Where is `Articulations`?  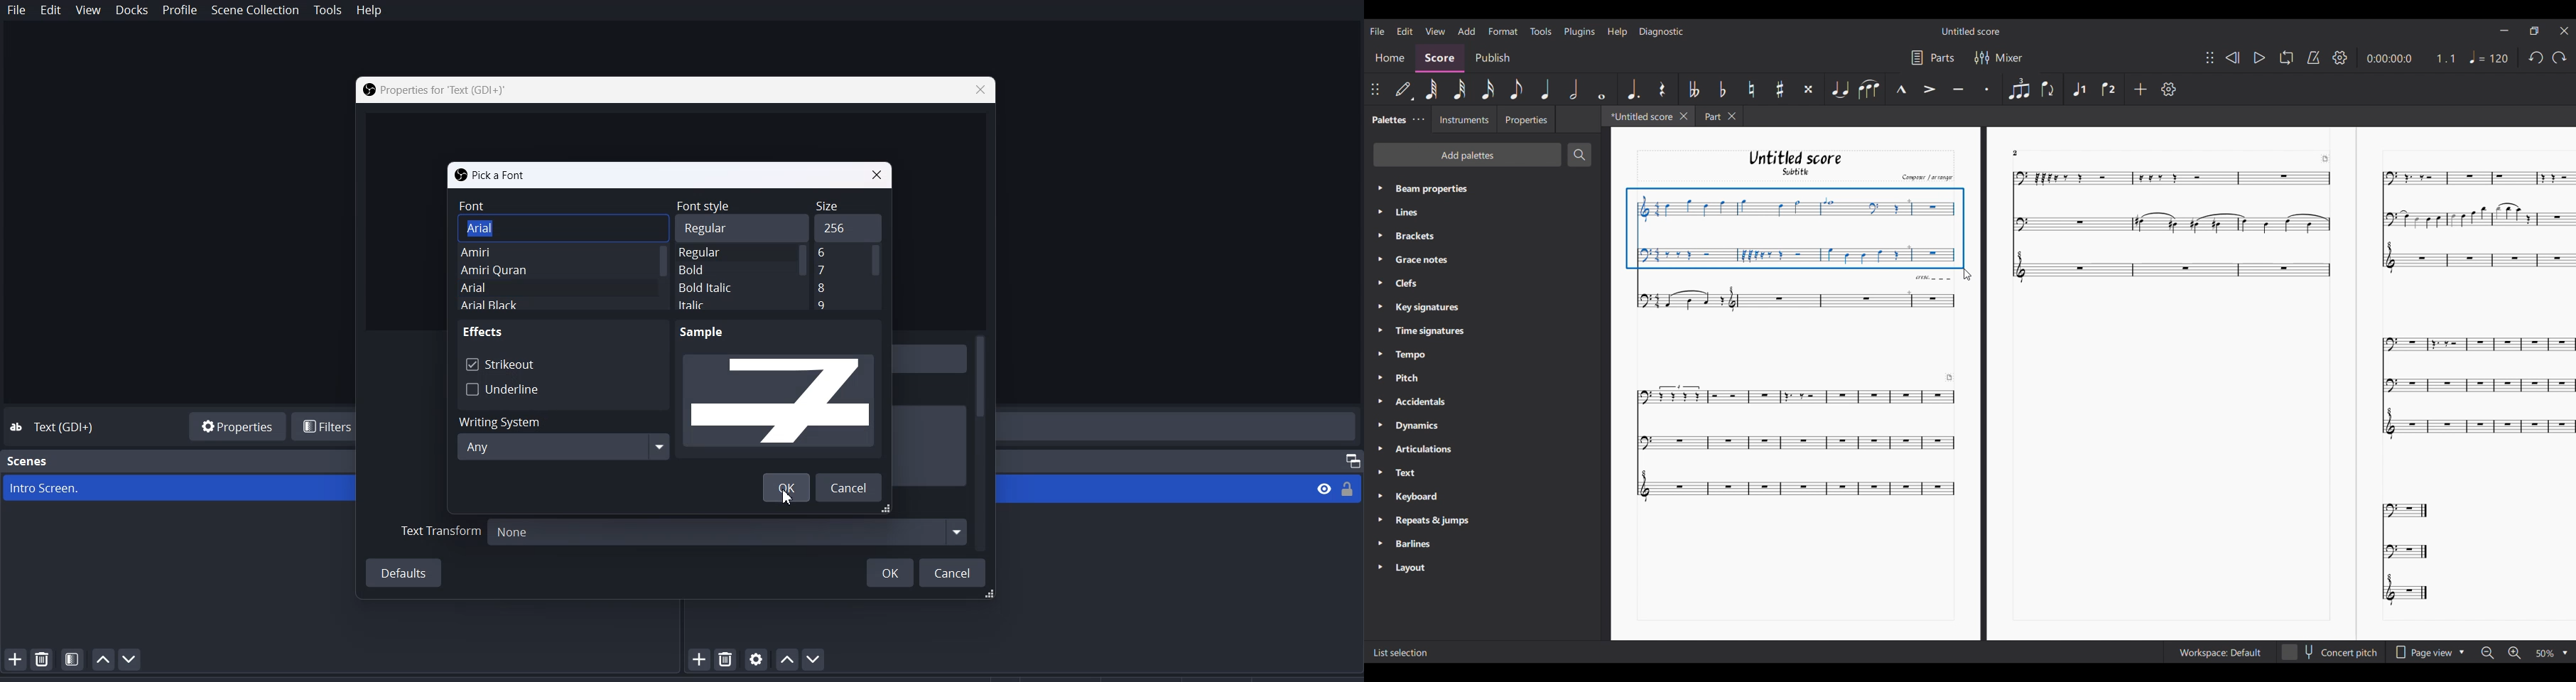
Articulations is located at coordinates (1427, 448).